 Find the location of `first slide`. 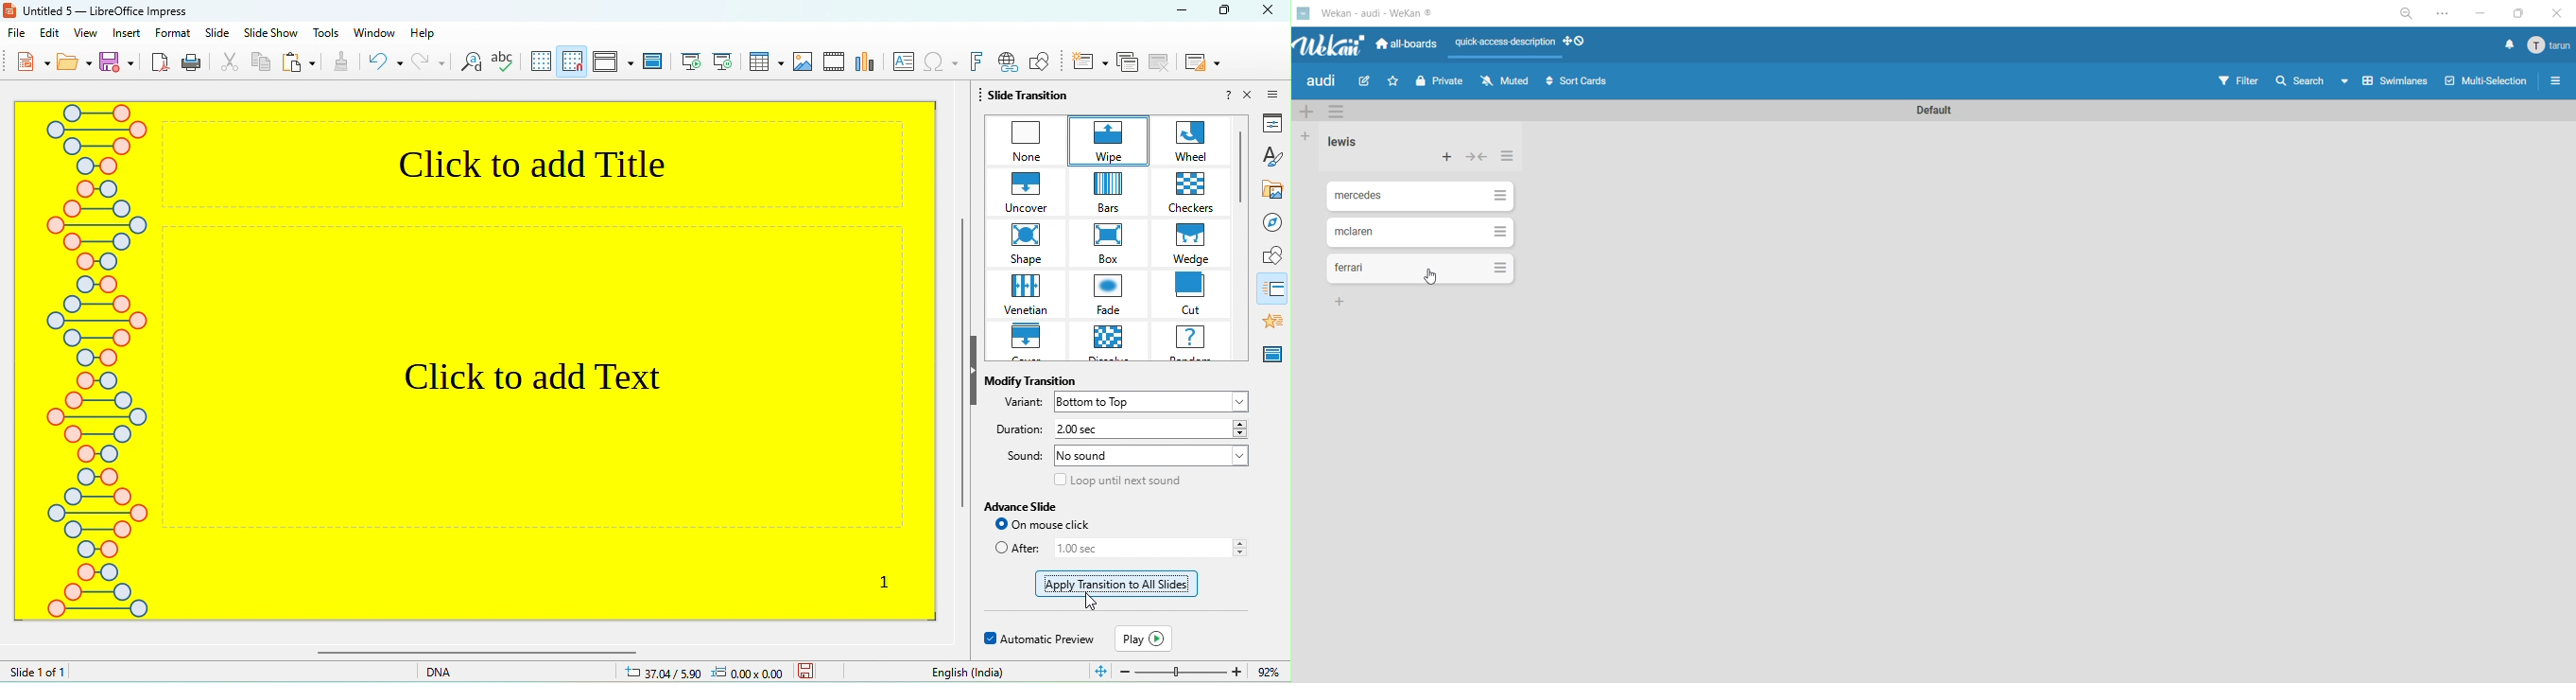

first slide is located at coordinates (694, 64).